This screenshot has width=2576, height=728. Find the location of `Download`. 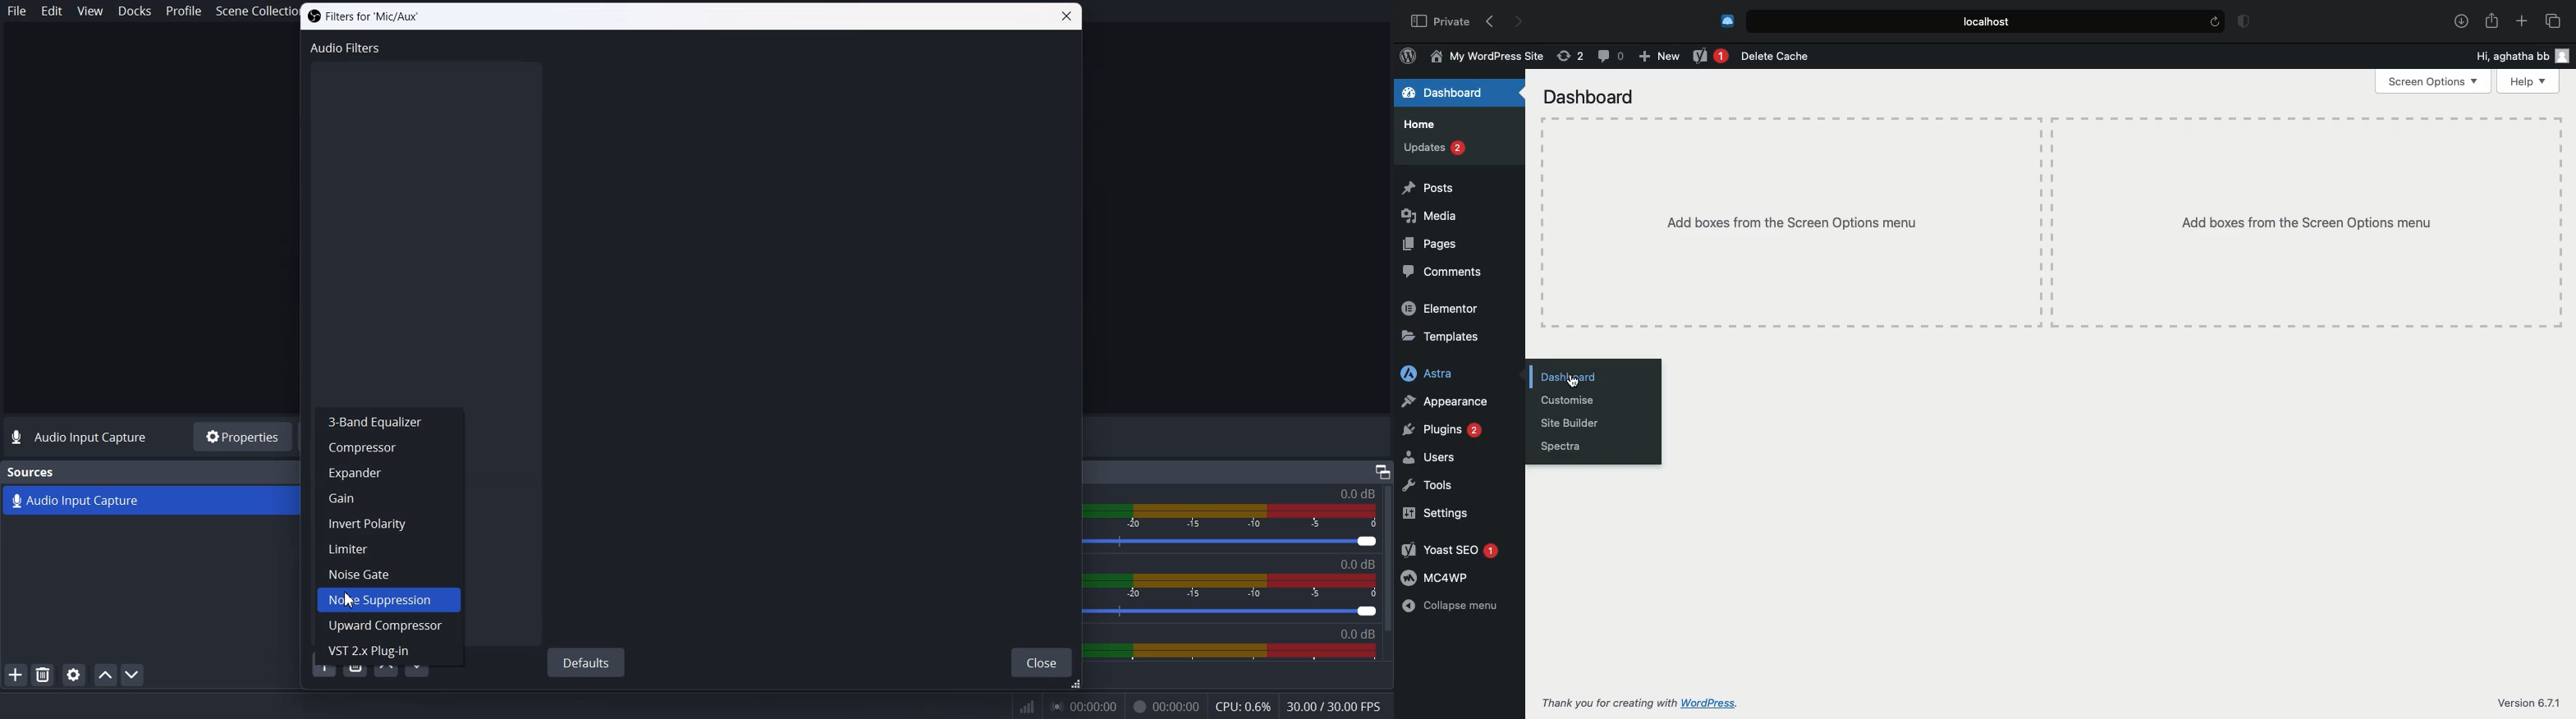

Download is located at coordinates (2462, 21).